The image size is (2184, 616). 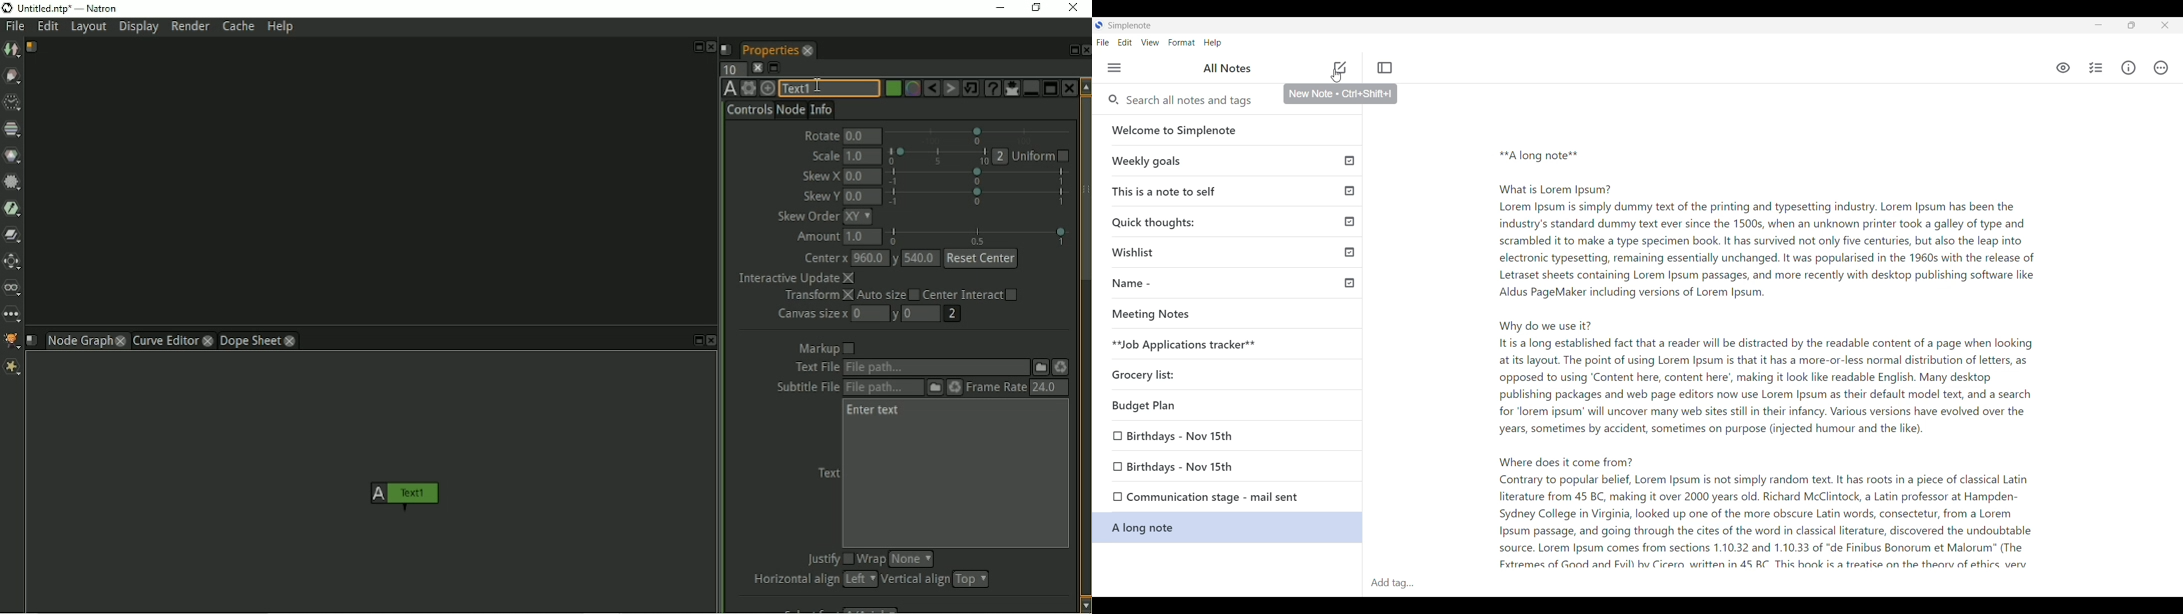 What do you see at coordinates (1220, 312) in the screenshot?
I see `meeting notes` at bounding box center [1220, 312].